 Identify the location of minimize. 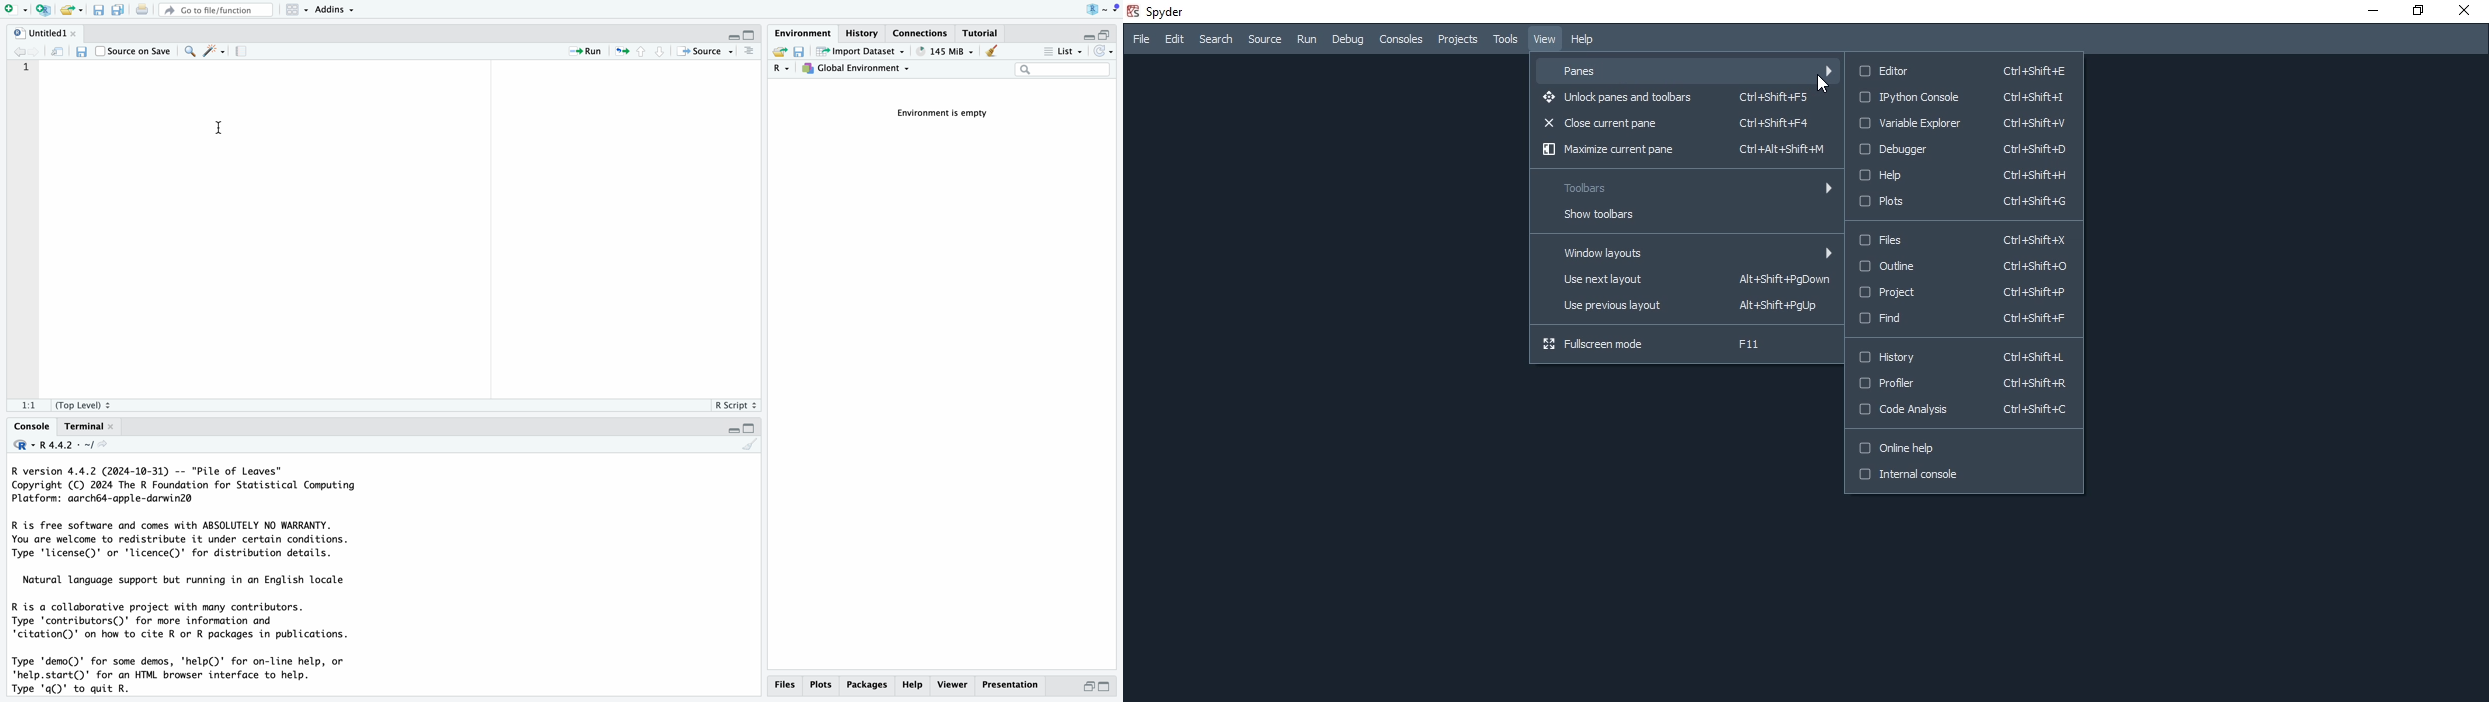
(1084, 33).